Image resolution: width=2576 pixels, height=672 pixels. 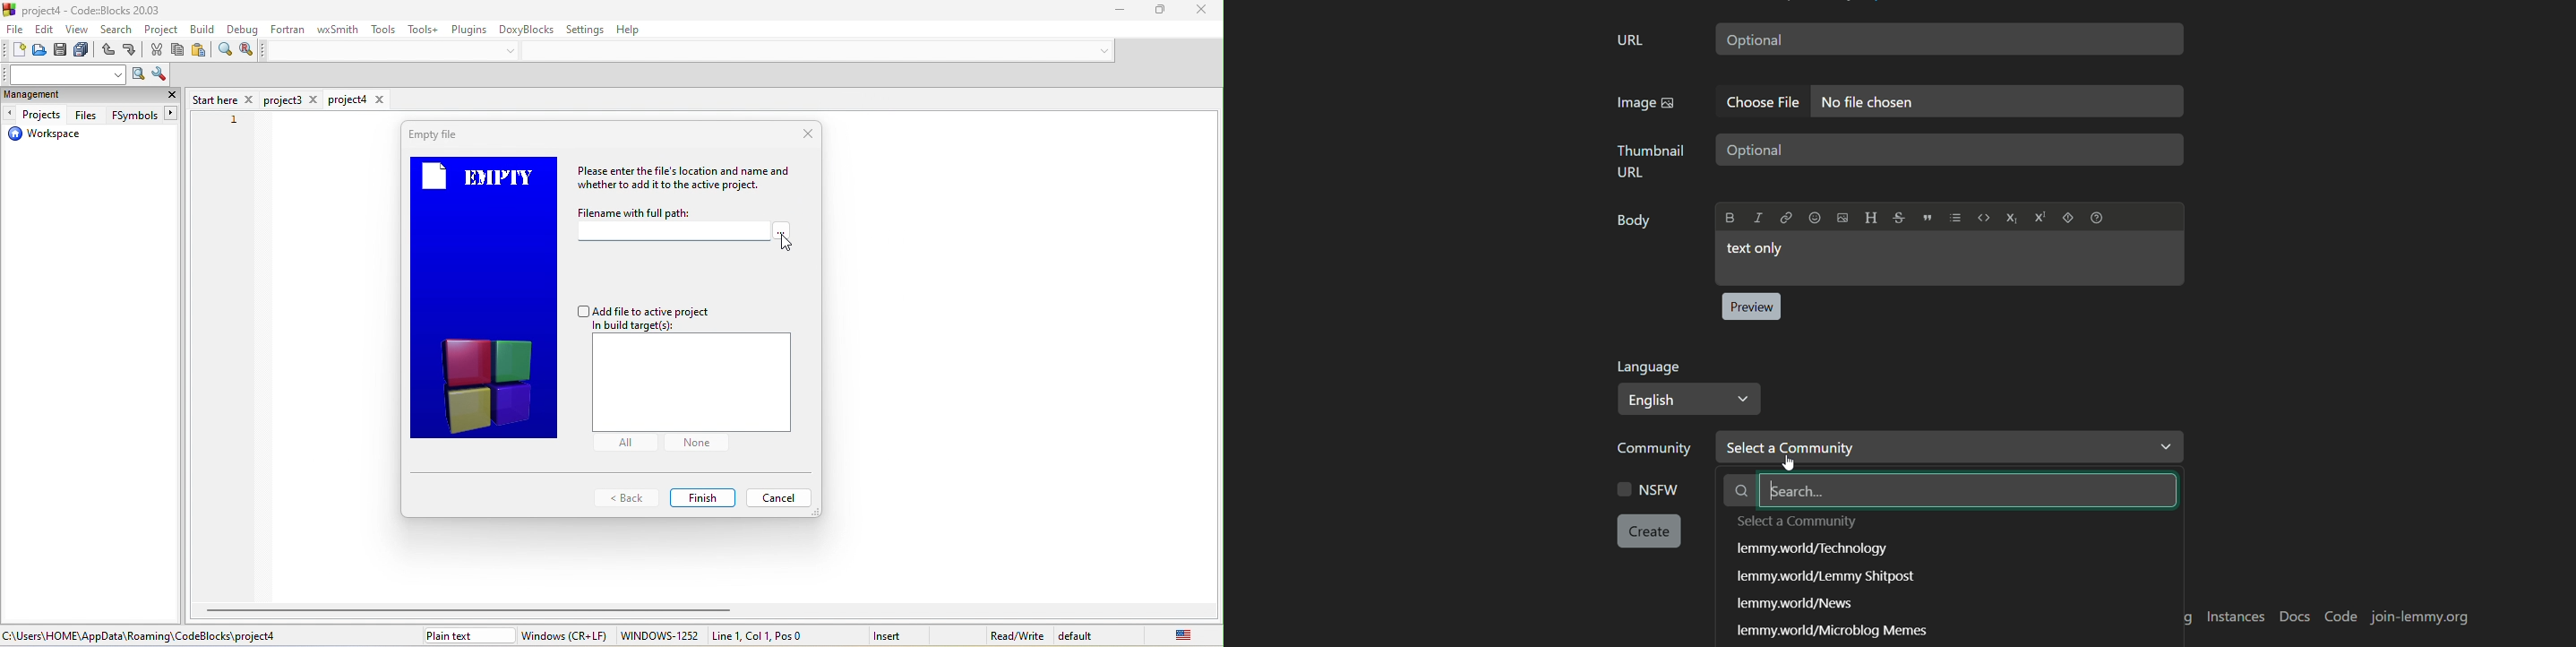 I want to click on choose file, so click(x=1766, y=101).